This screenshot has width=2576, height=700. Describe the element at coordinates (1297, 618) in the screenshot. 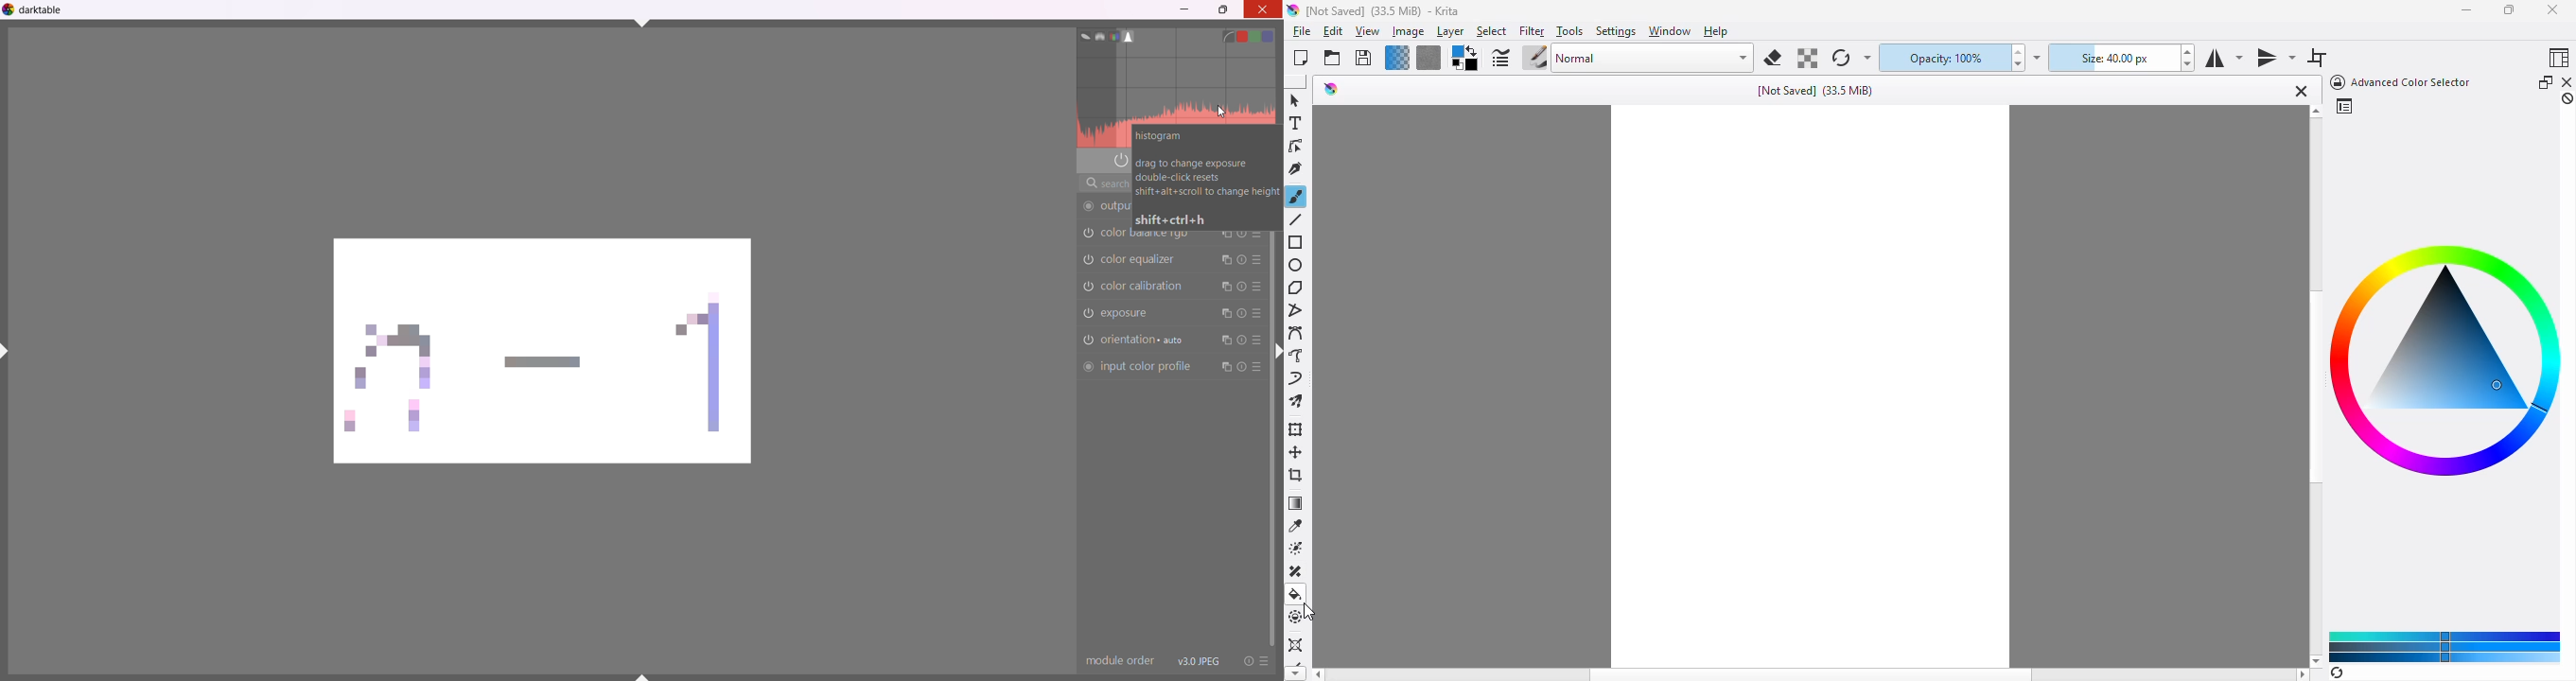

I see `enclose and fill tool` at that location.